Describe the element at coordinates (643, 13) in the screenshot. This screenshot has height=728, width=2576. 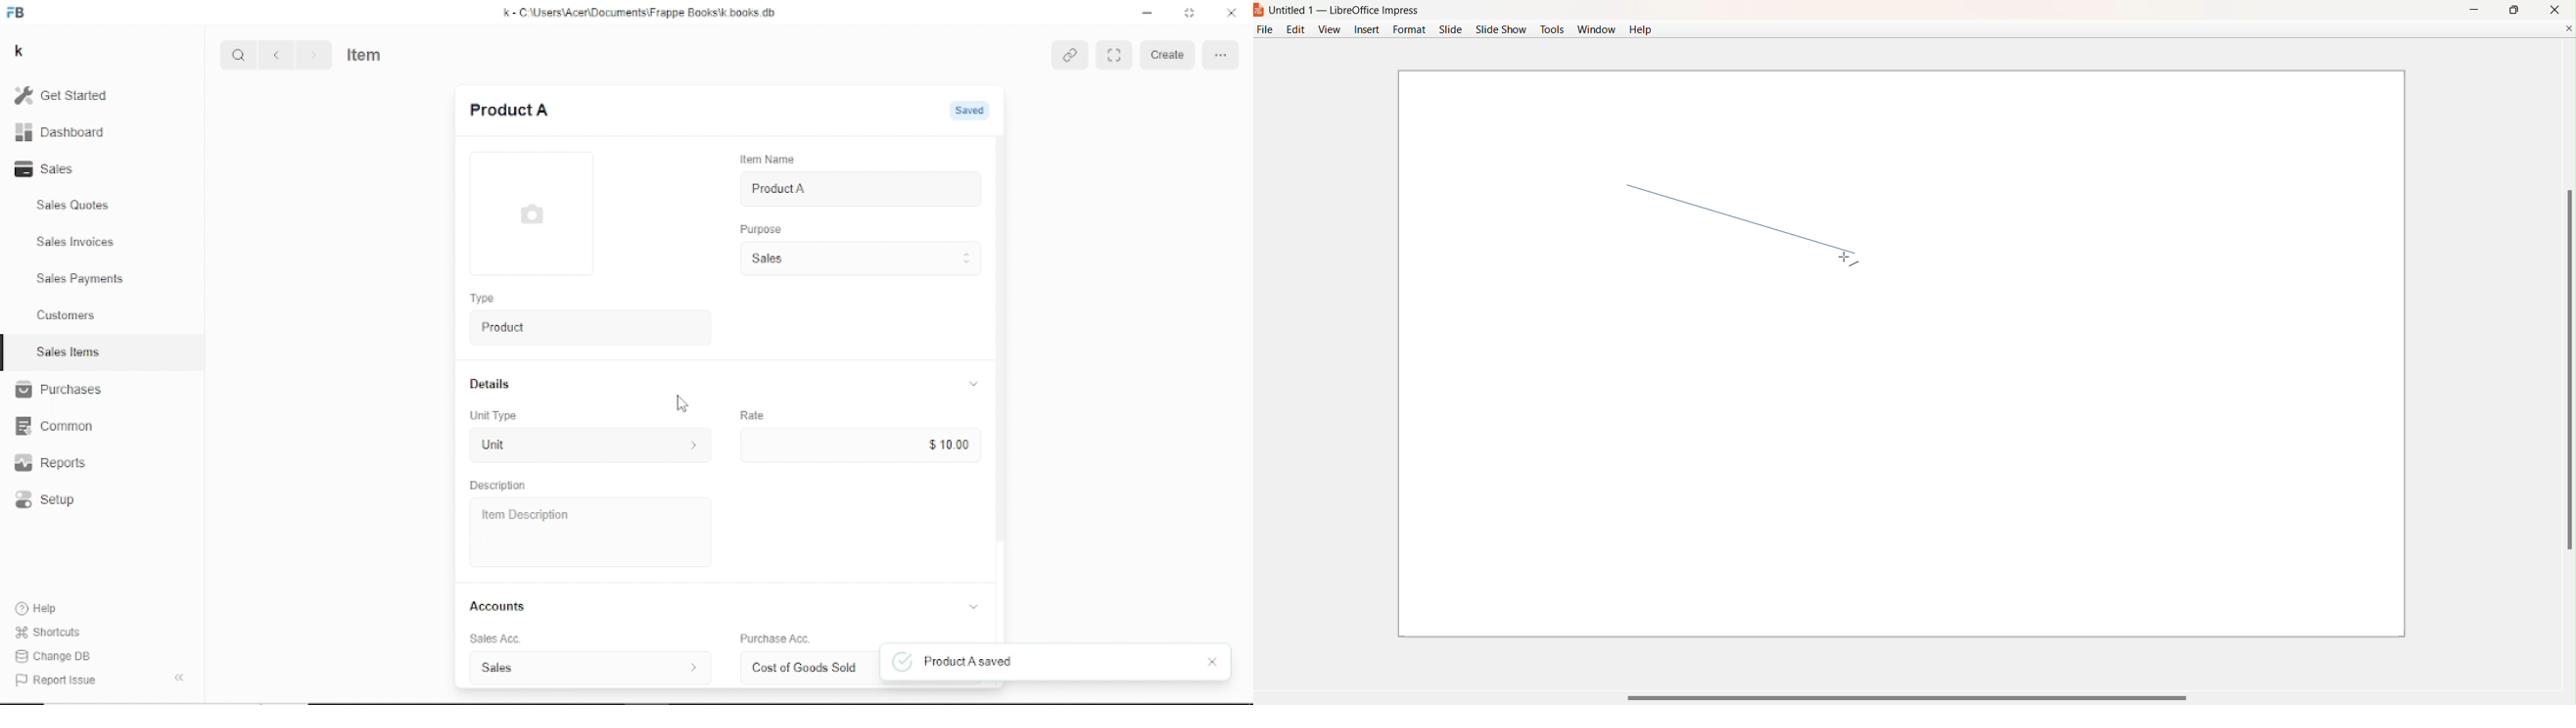
I see `K -C\Users\Acer\Documents\ Frappe Books\k books db` at that location.